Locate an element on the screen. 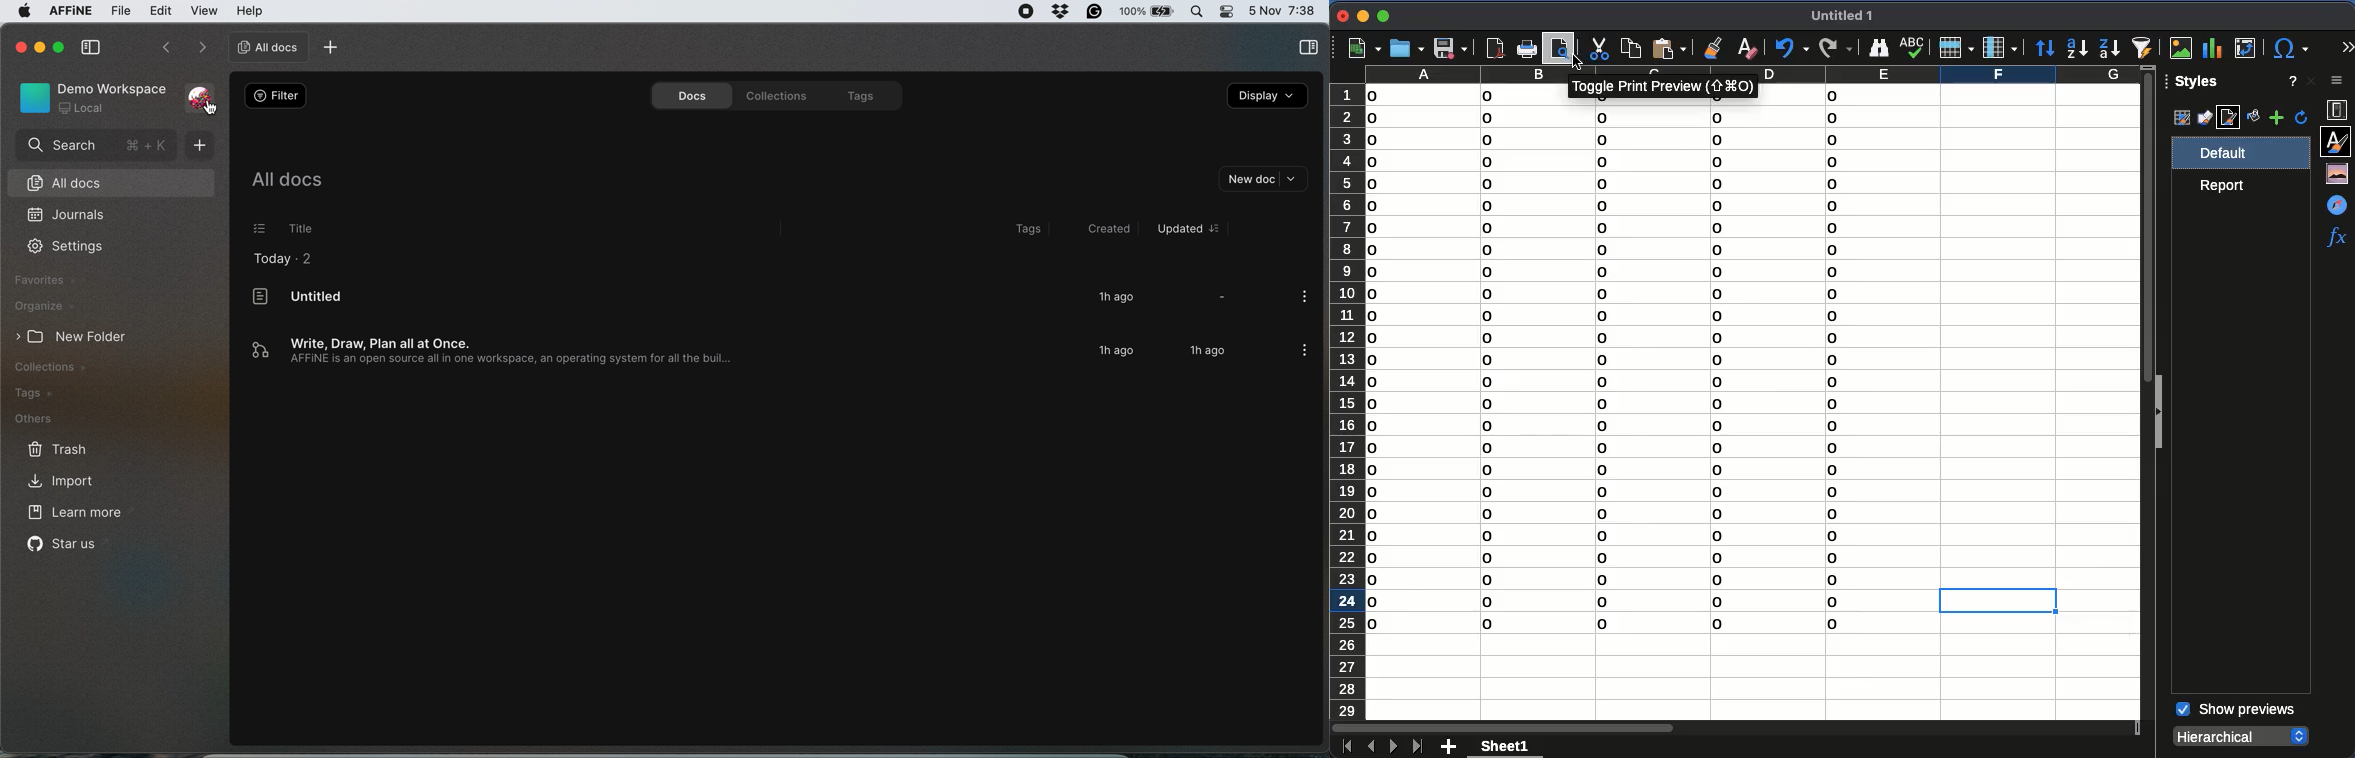 Image resolution: width=2380 pixels, height=784 pixels. paste is located at coordinates (1670, 47).